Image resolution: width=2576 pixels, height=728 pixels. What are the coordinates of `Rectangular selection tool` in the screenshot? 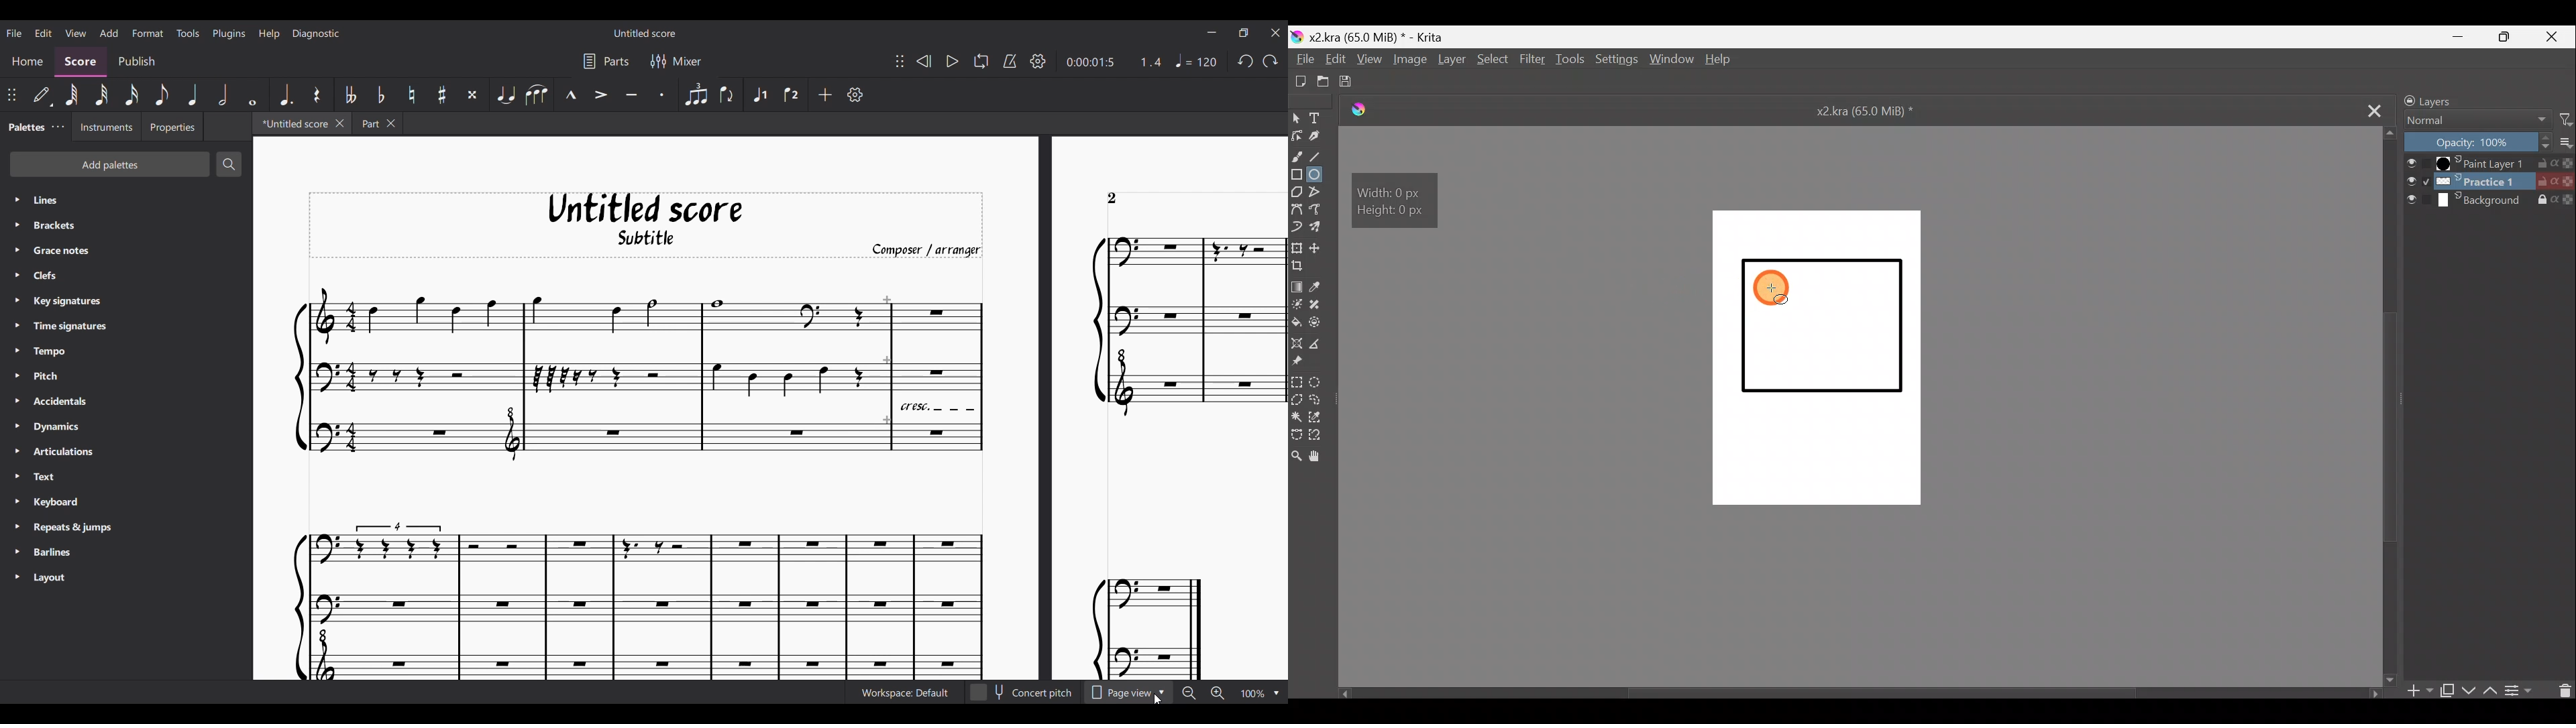 It's located at (1297, 381).